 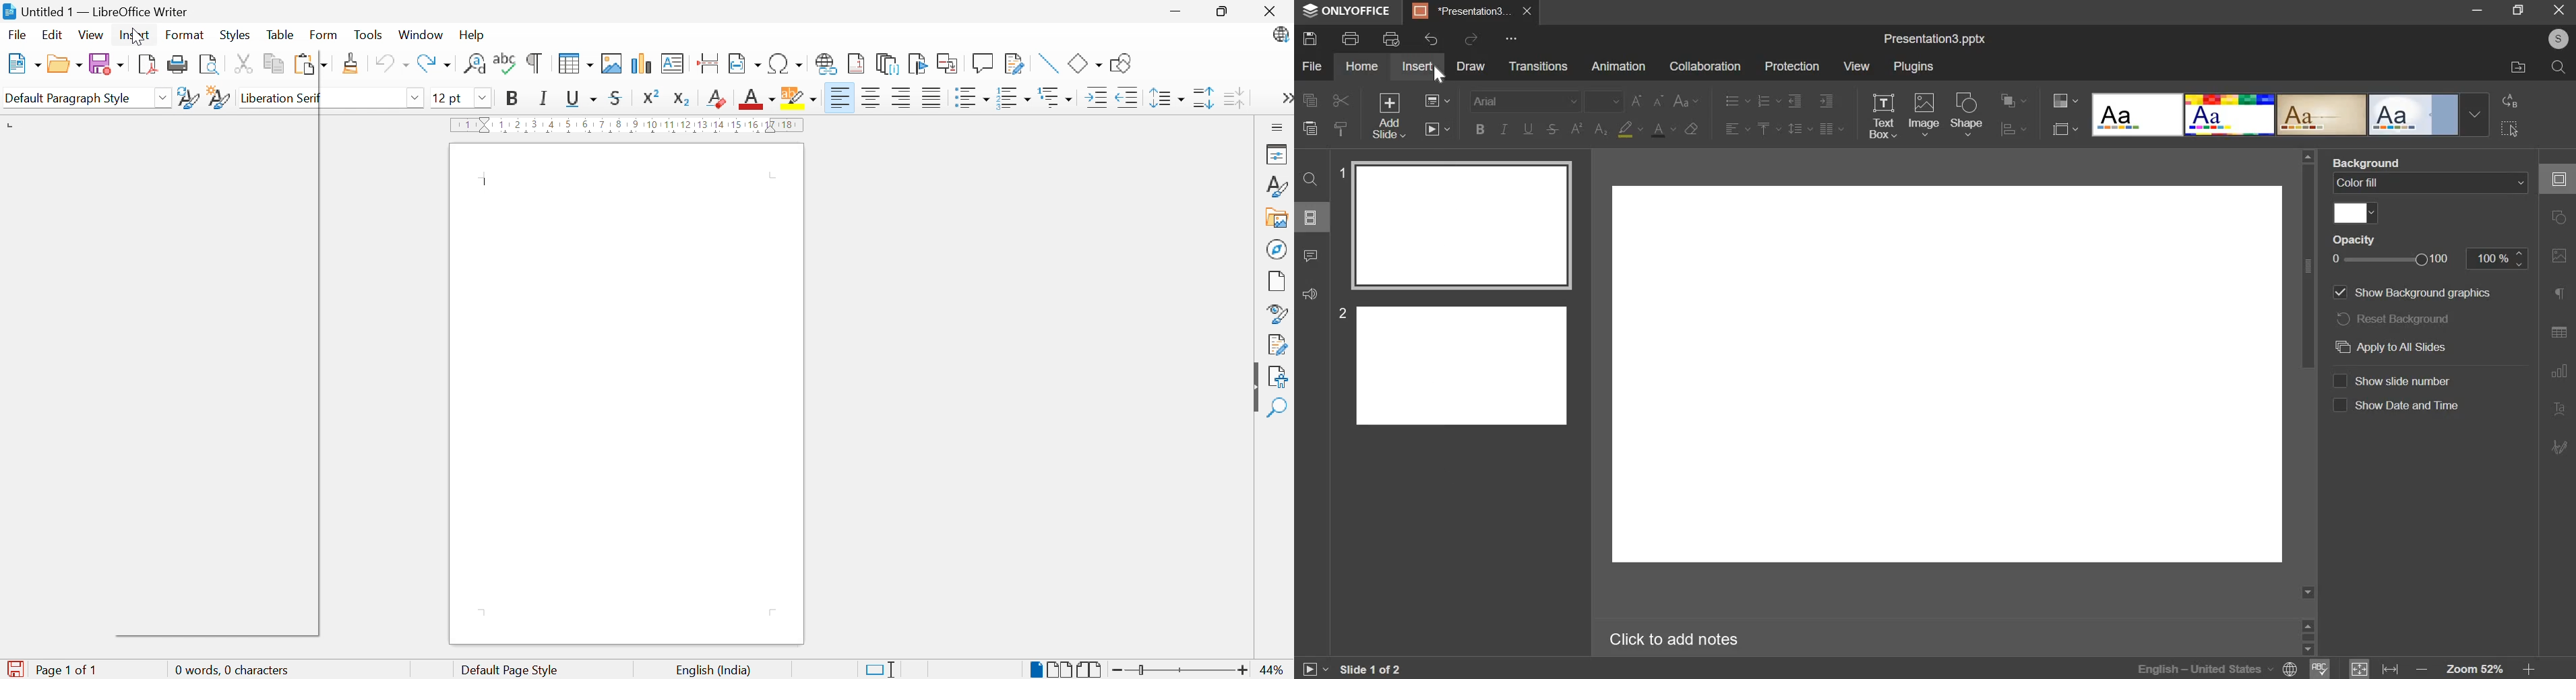 I want to click on classic, so click(x=2321, y=114).